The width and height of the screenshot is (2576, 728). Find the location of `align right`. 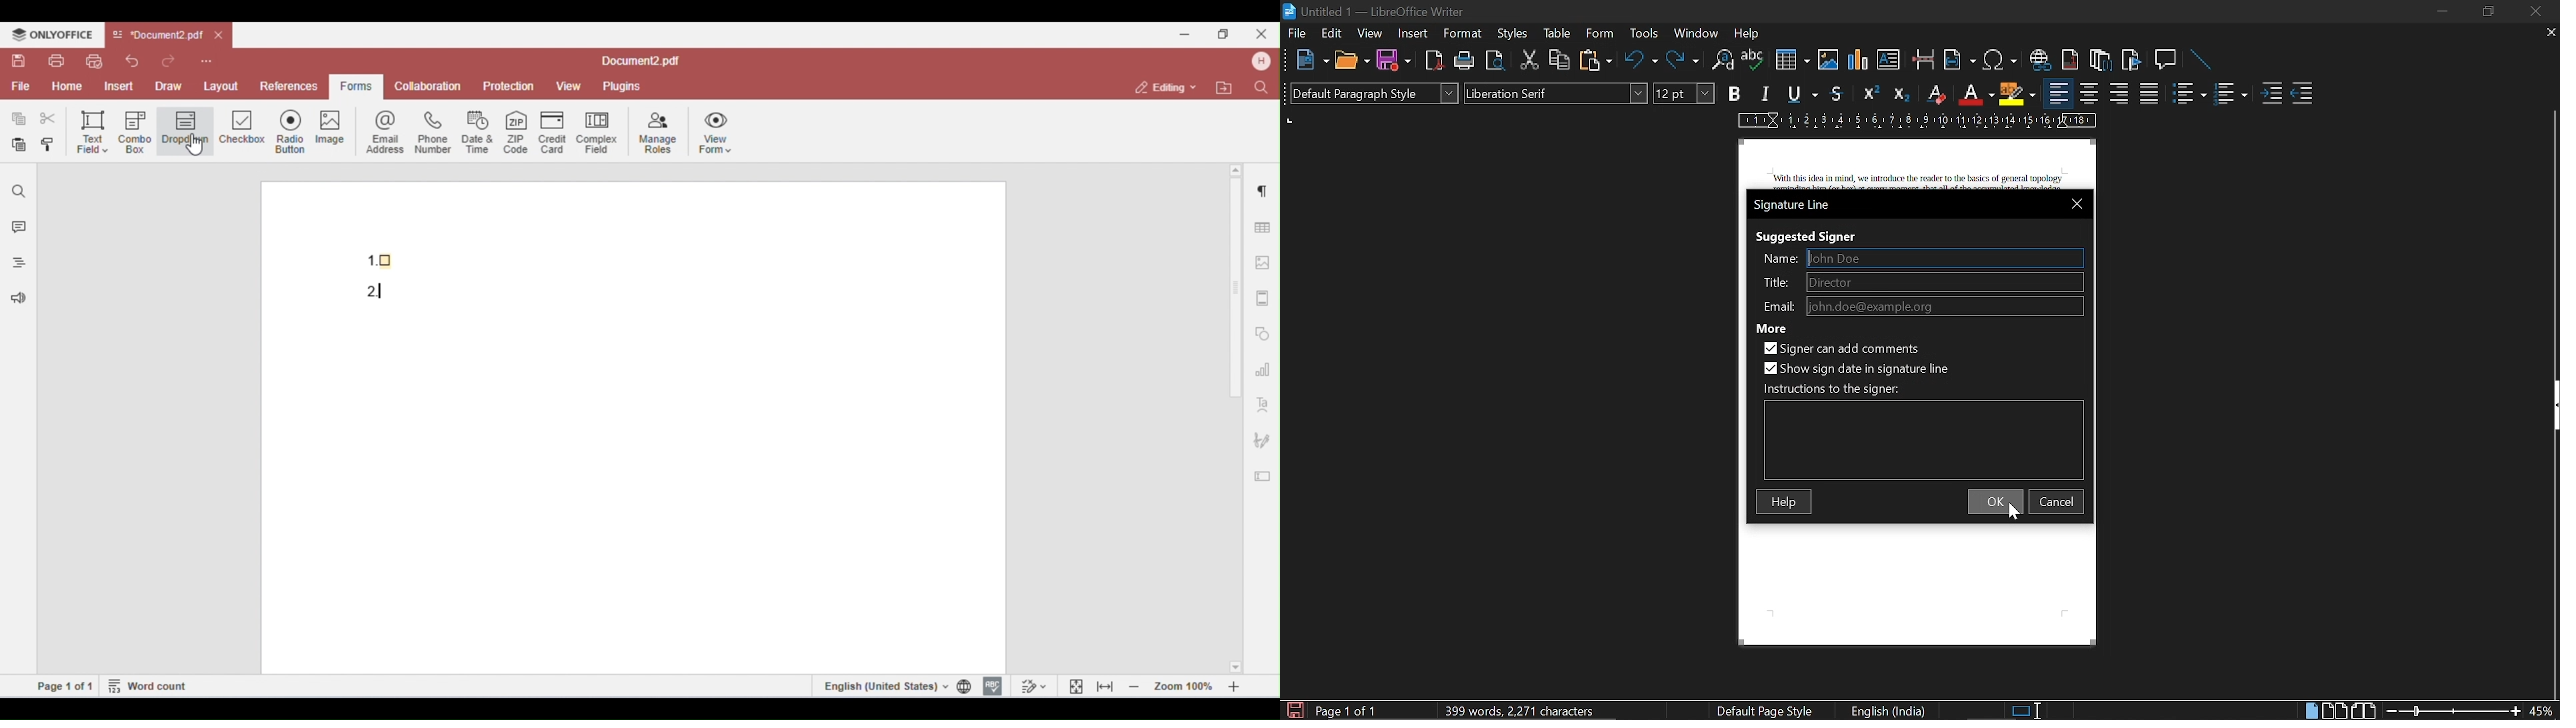

align right is located at coordinates (2121, 94).